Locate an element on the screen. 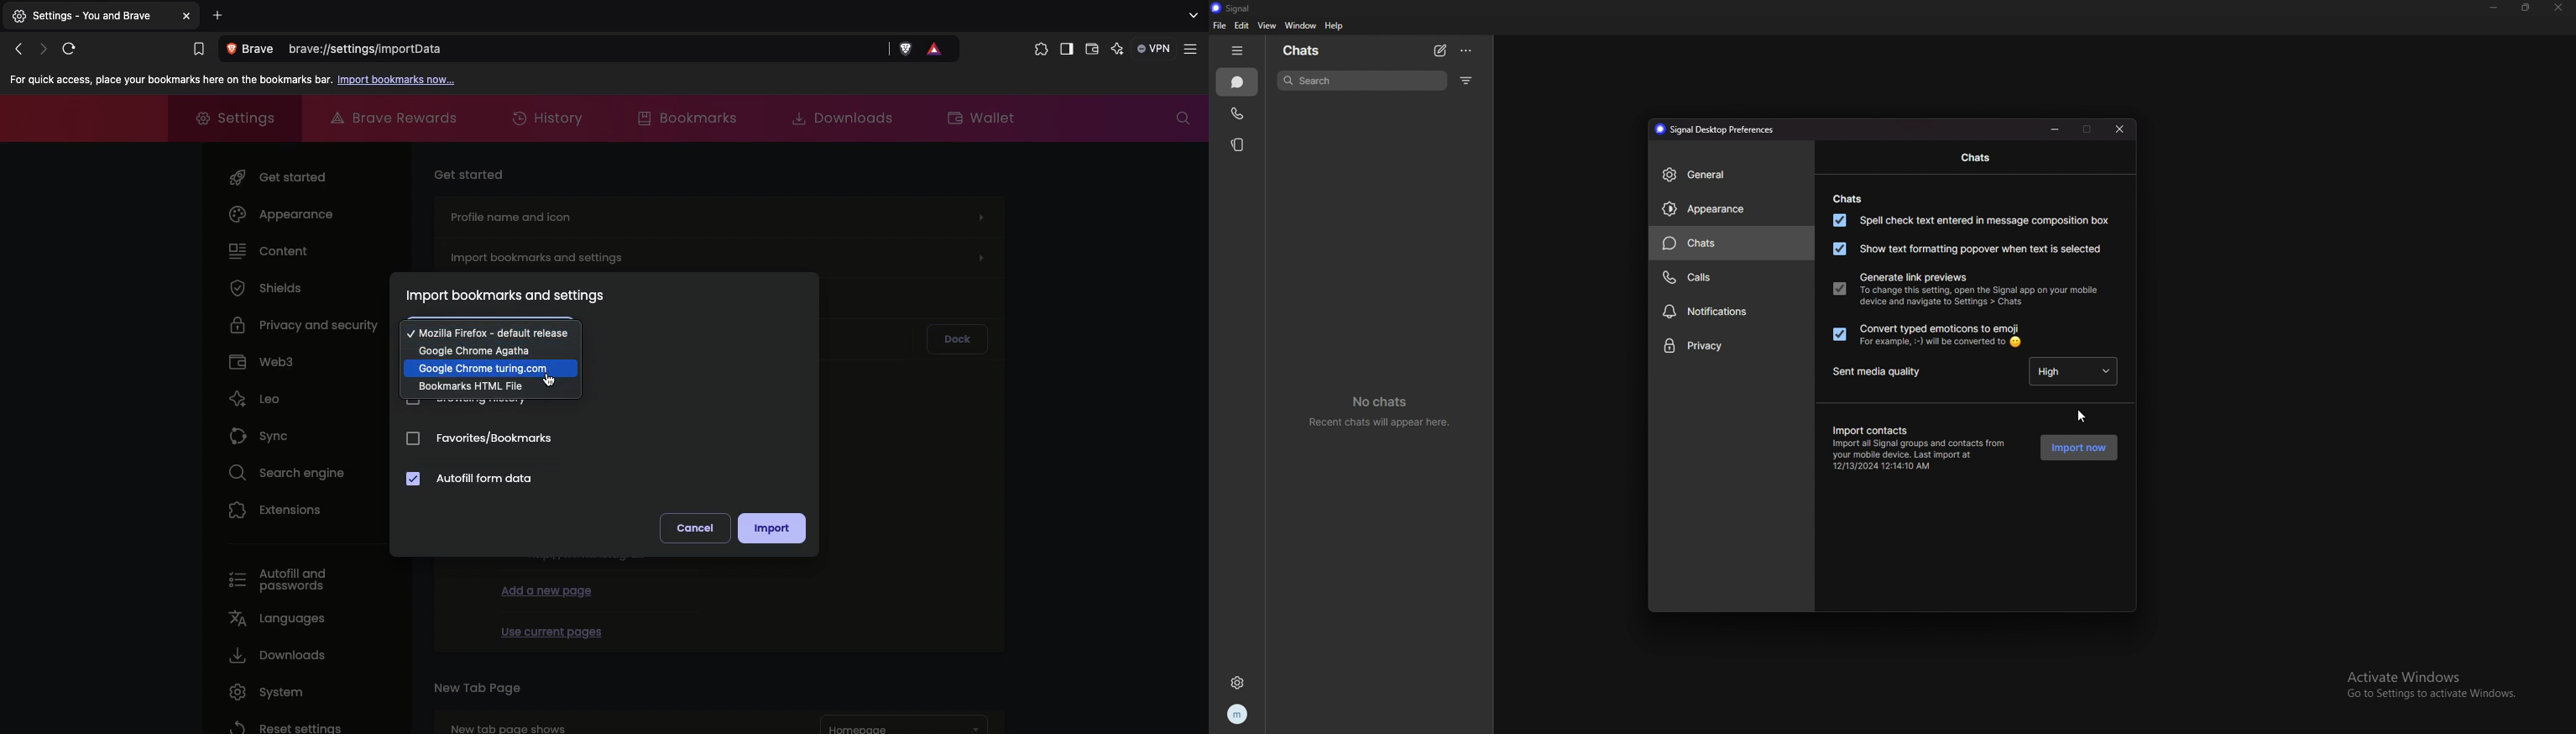 The width and height of the screenshot is (2576, 756). general is located at coordinates (1731, 174).